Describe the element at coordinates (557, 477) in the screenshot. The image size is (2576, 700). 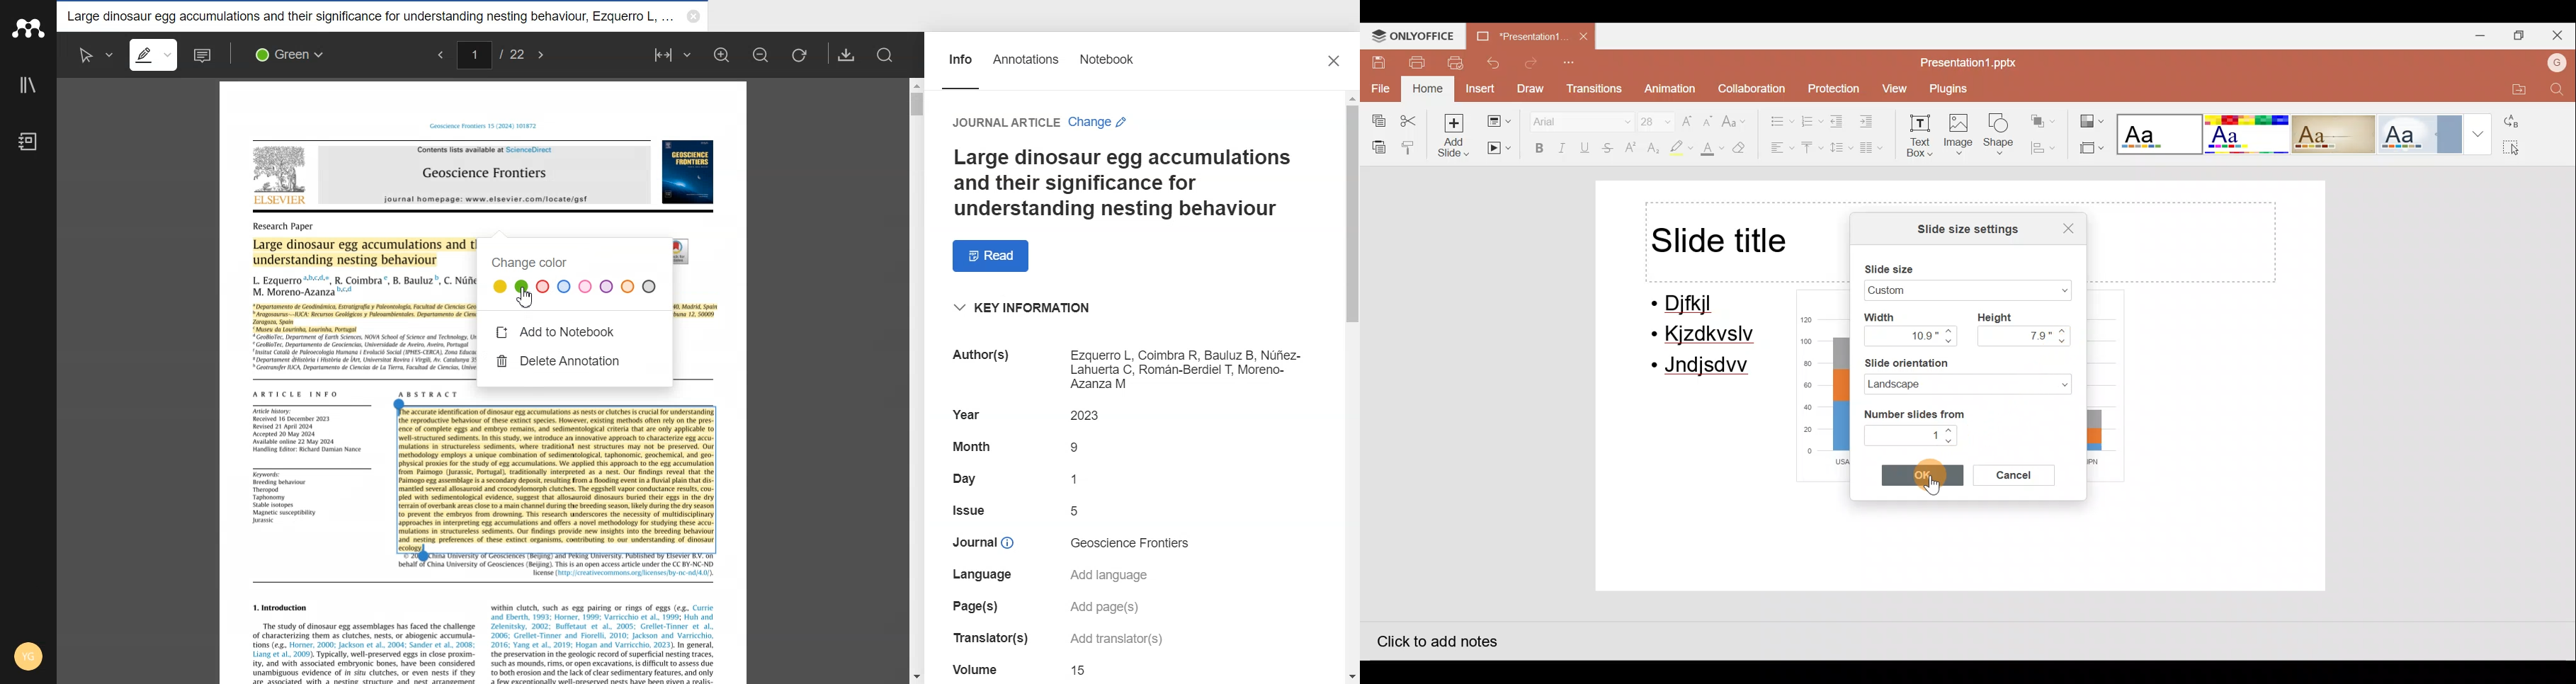
I see `Selected text` at that location.